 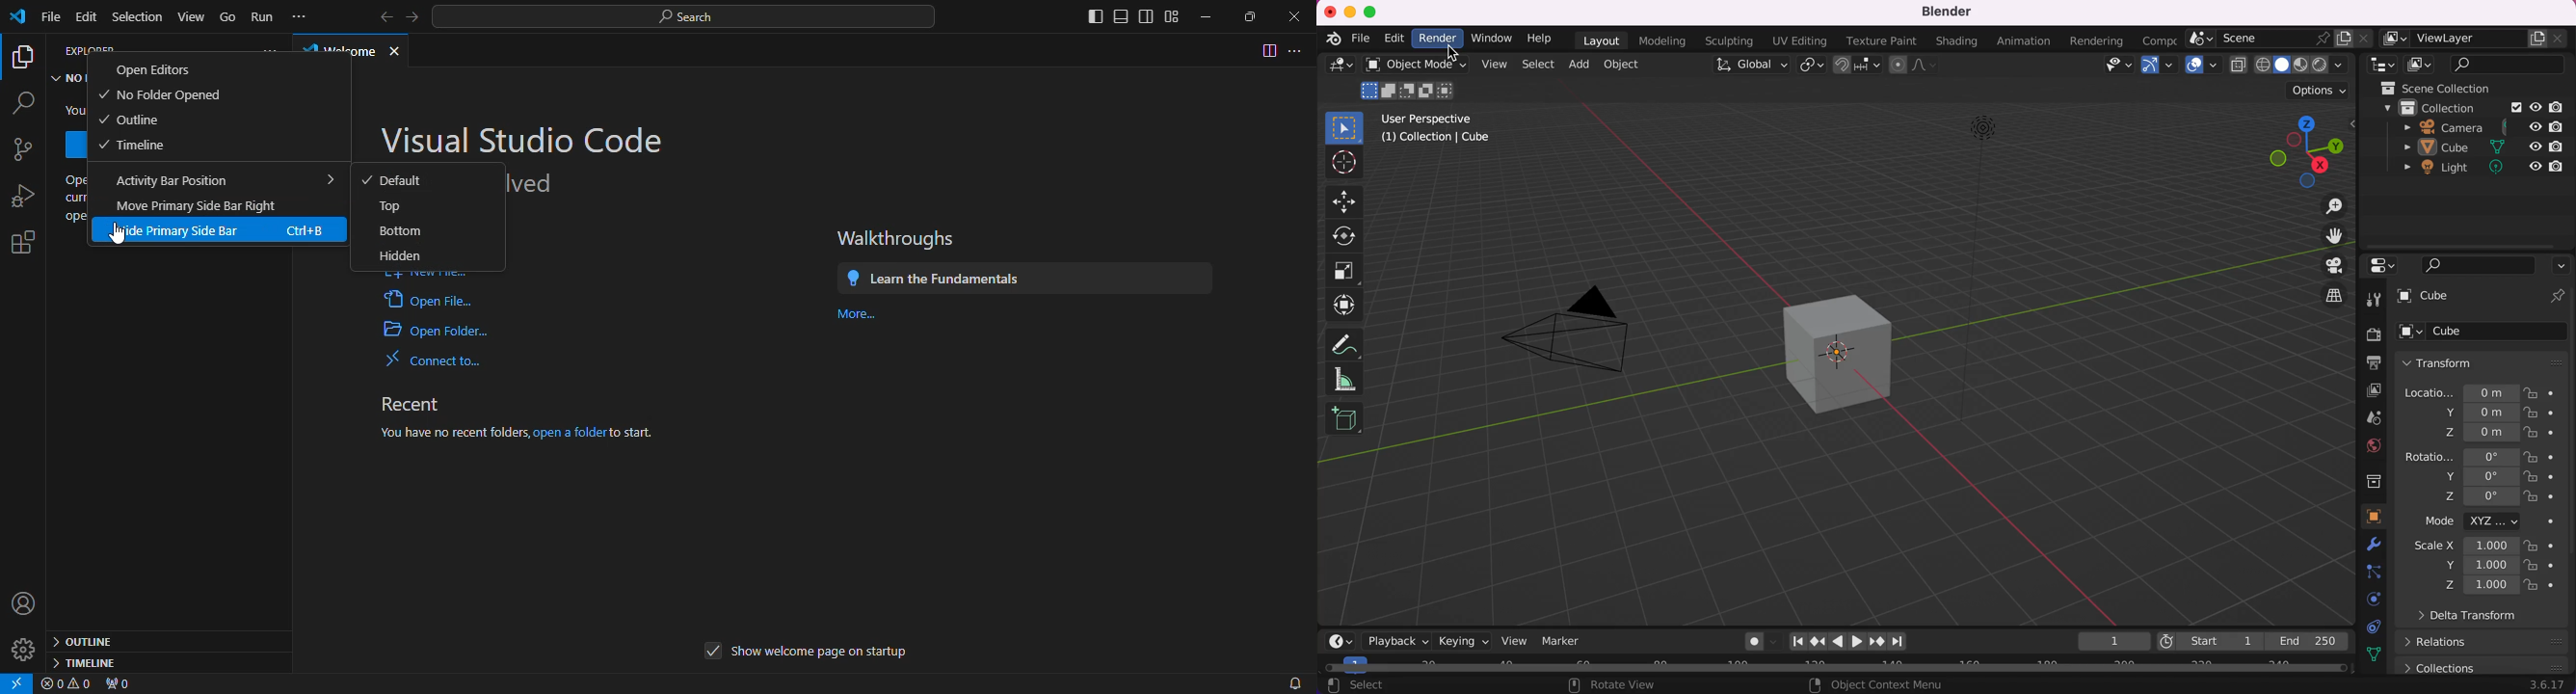 What do you see at coordinates (2420, 65) in the screenshot?
I see `display mode` at bounding box center [2420, 65].